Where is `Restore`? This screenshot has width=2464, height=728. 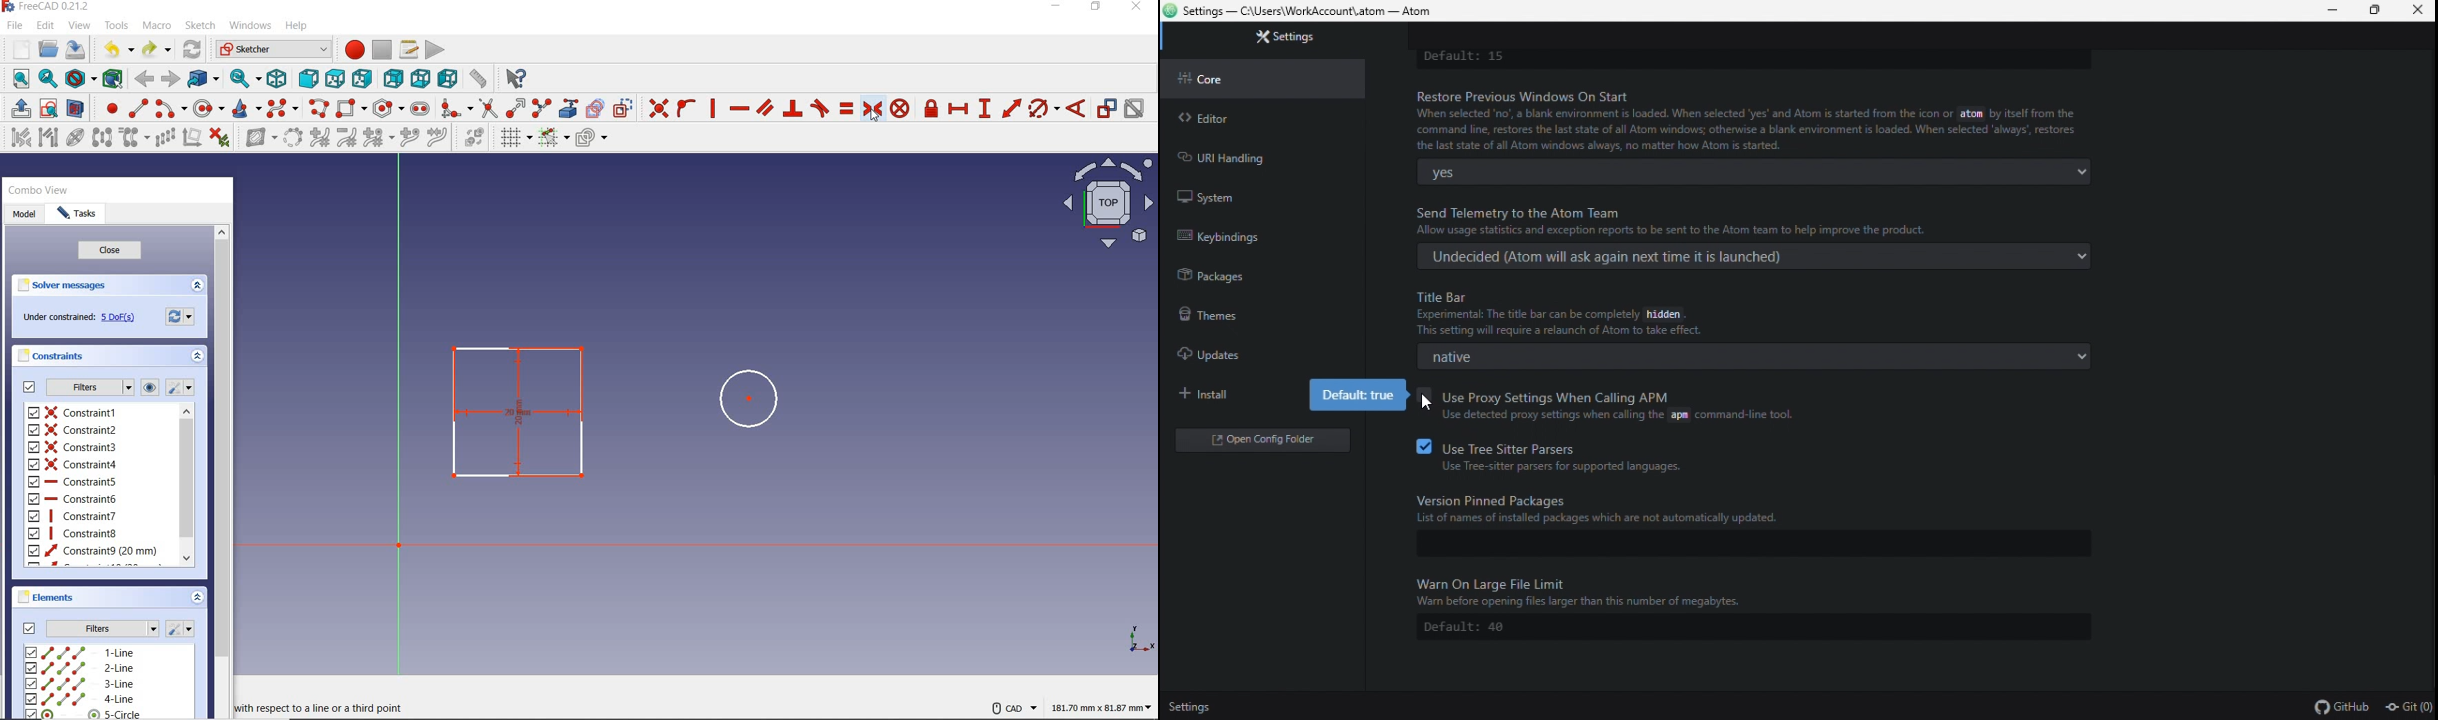
Restore is located at coordinates (2377, 12).